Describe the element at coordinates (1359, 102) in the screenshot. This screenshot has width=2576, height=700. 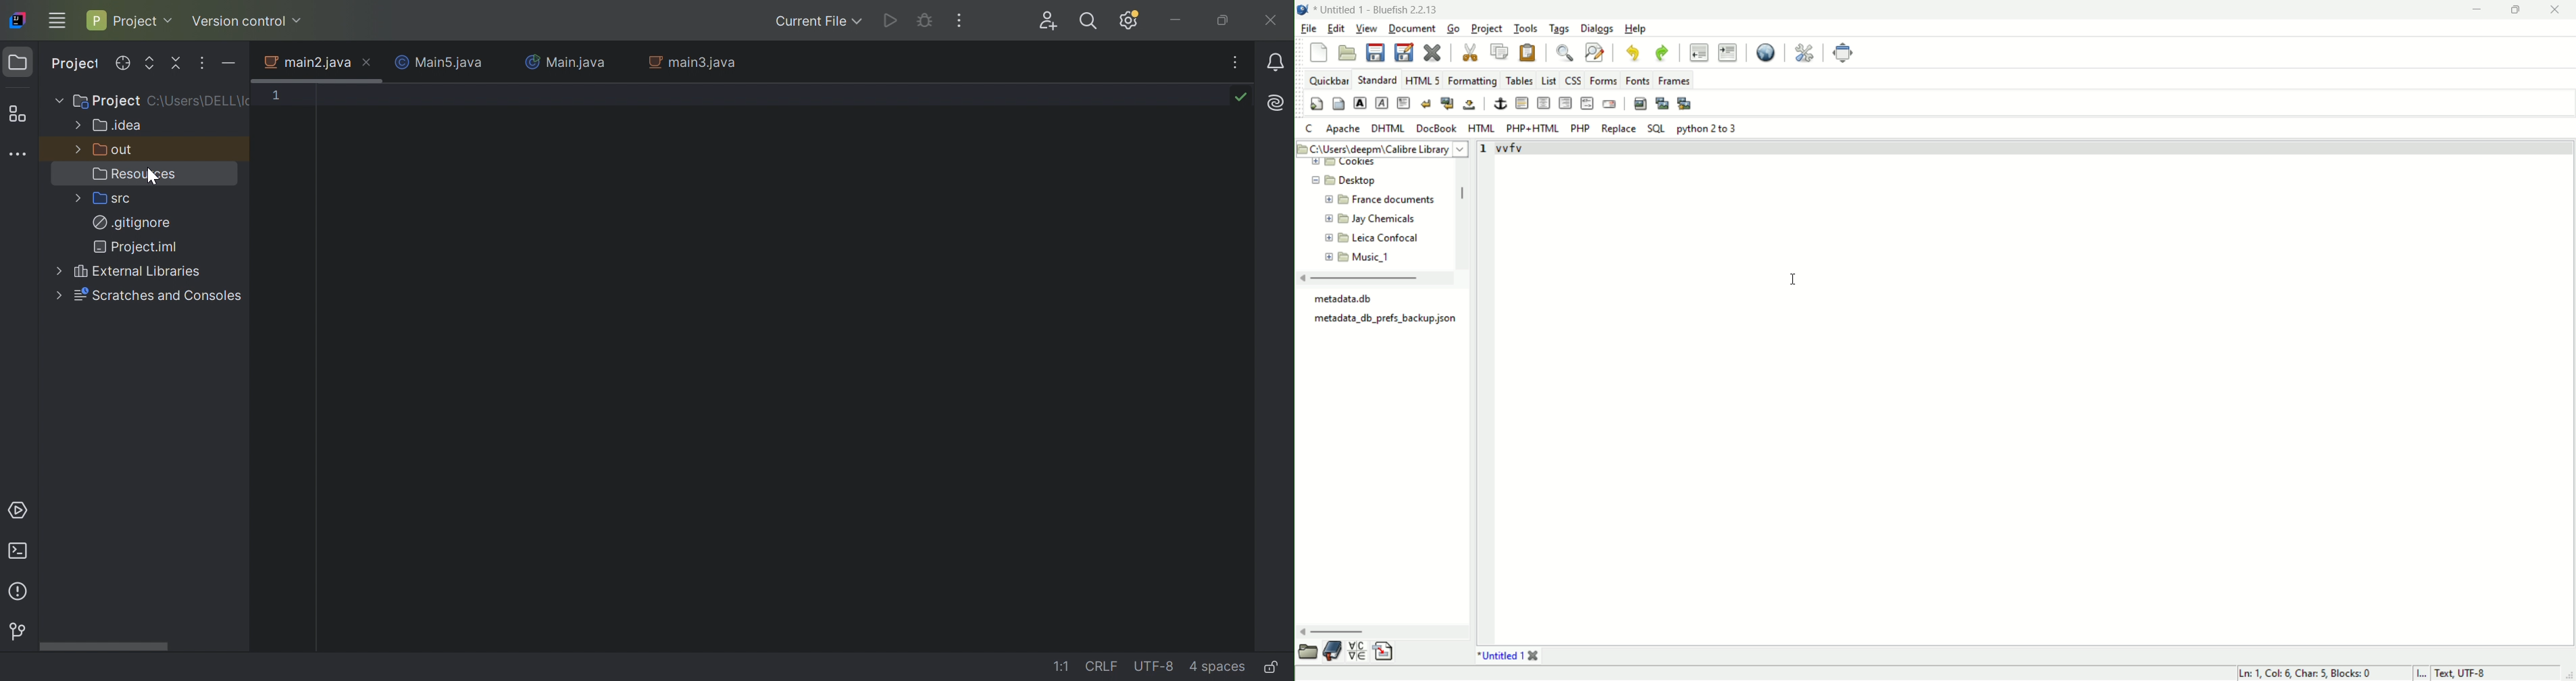
I see `strong` at that location.